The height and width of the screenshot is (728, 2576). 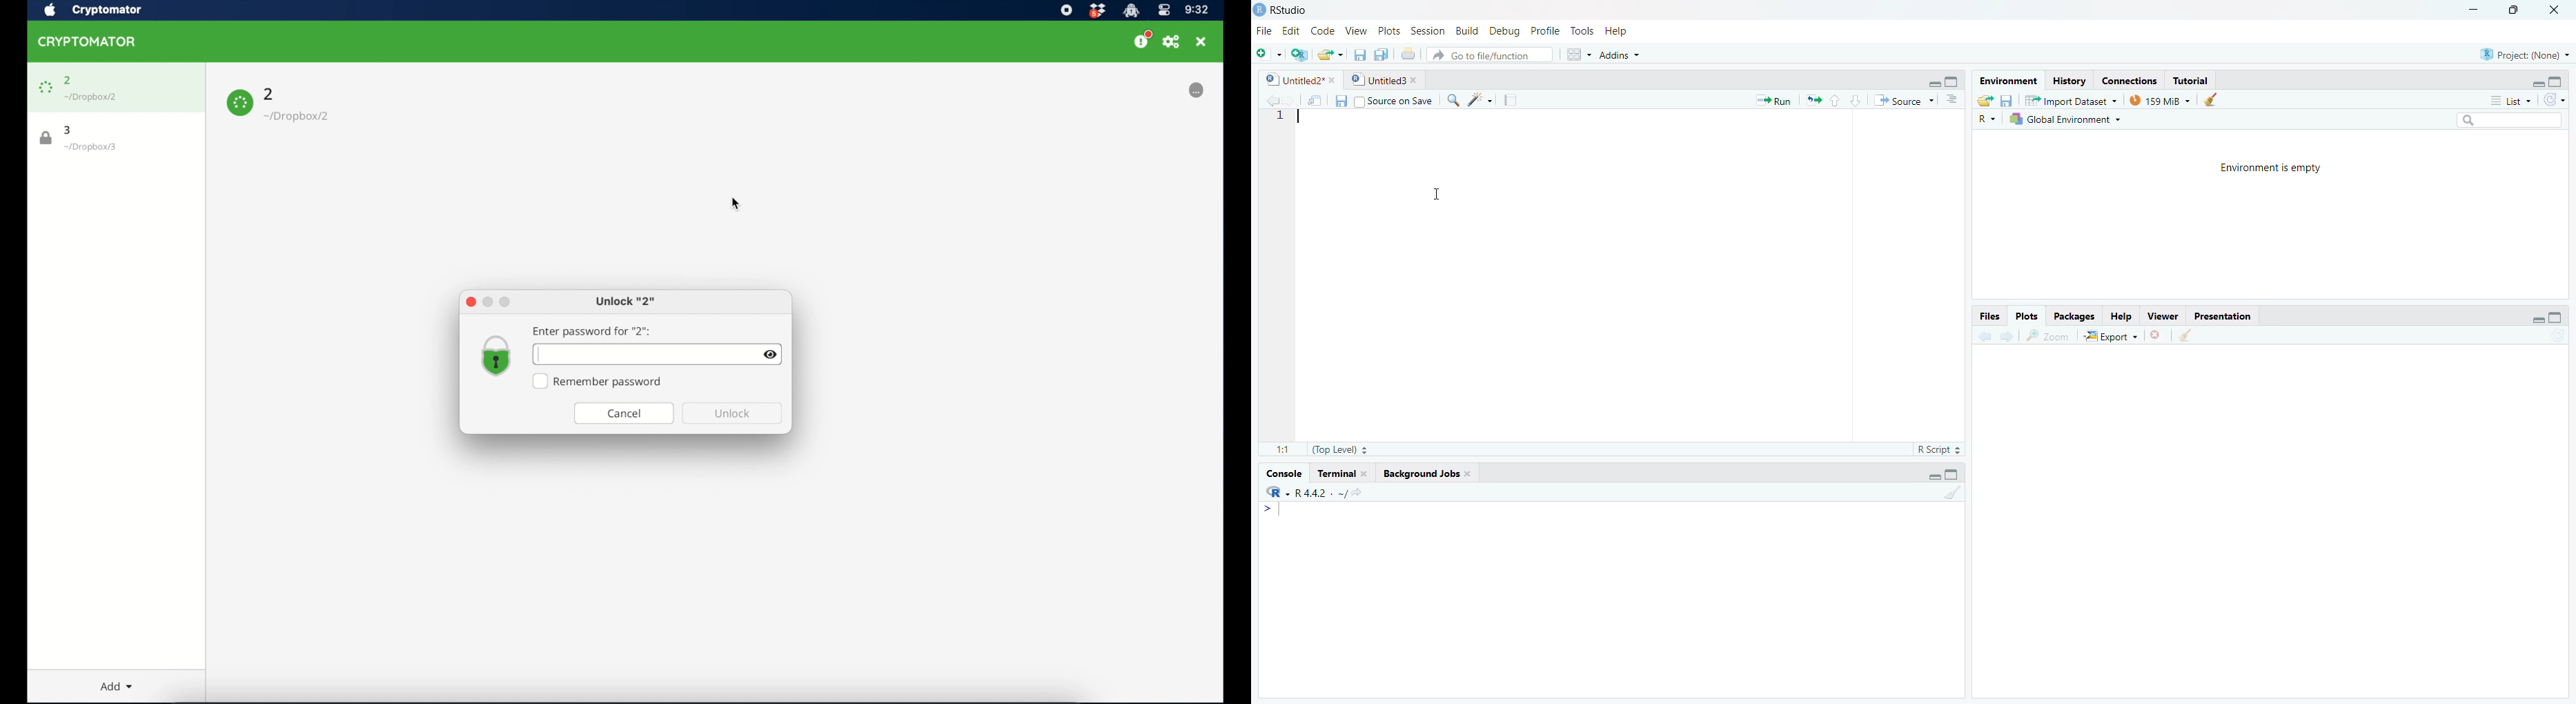 I want to click on Background Jobs, so click(x=1426, y=474).